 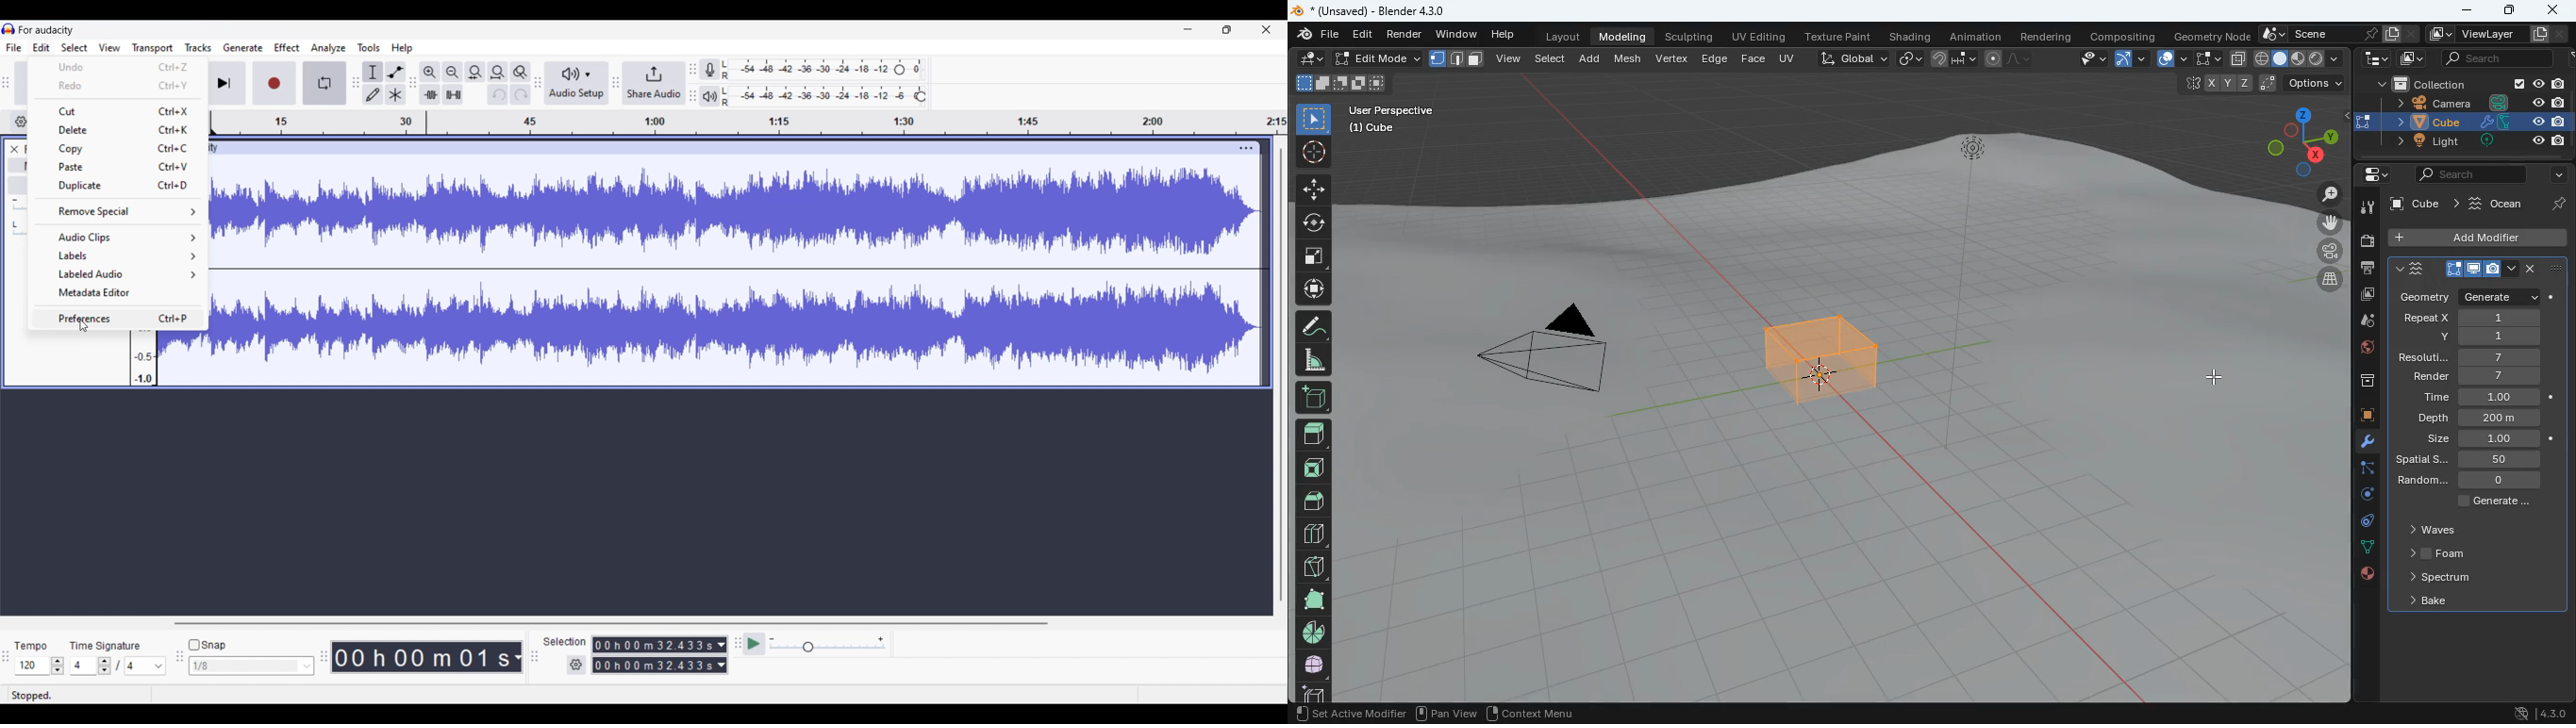 I want to click on scene, so click(x=2335, y=34).